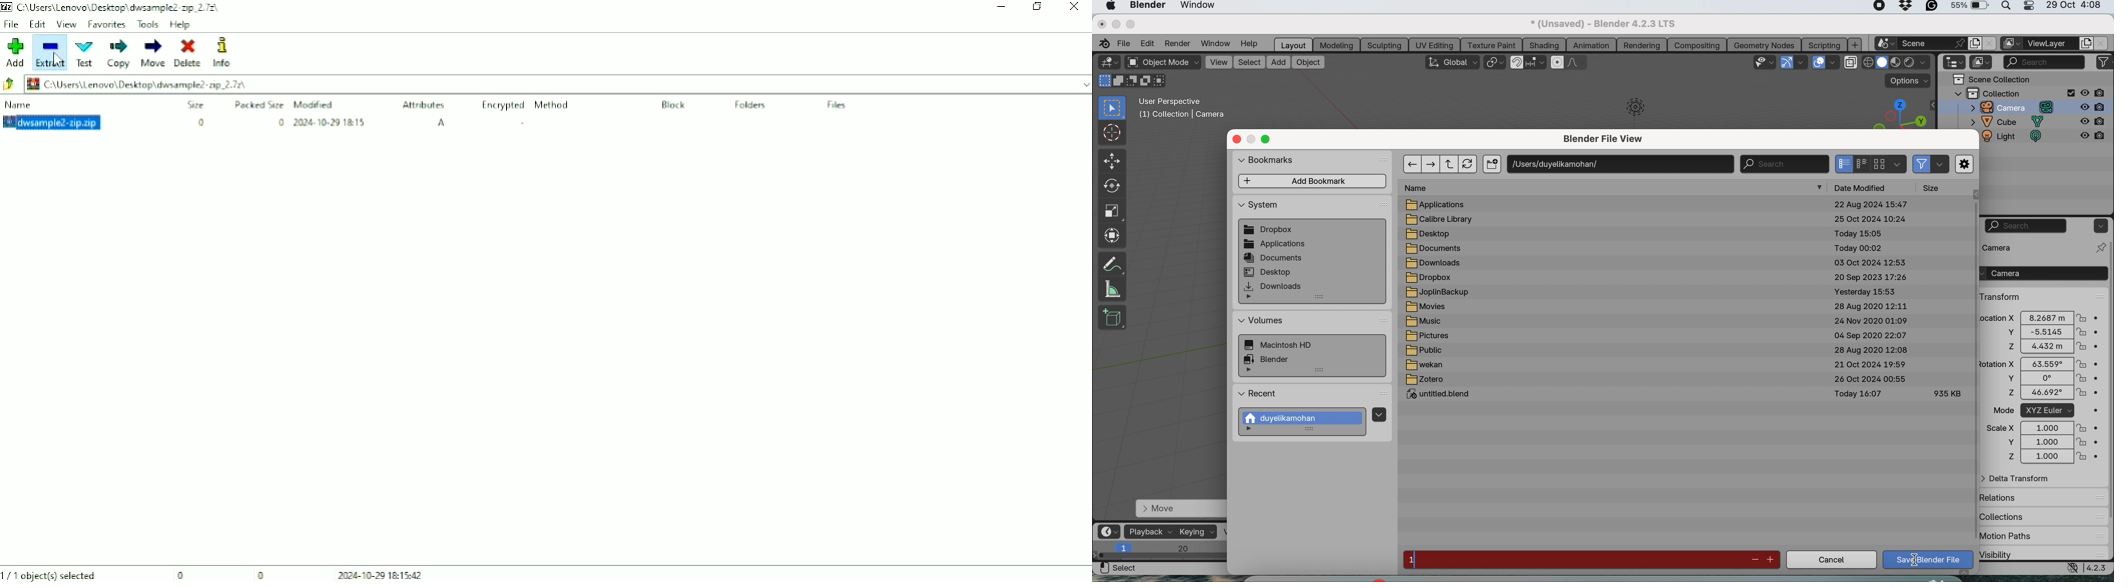 The height and width of the screenshot is (588, 2128). I want to click on add bookmark, so click(1313, 181).